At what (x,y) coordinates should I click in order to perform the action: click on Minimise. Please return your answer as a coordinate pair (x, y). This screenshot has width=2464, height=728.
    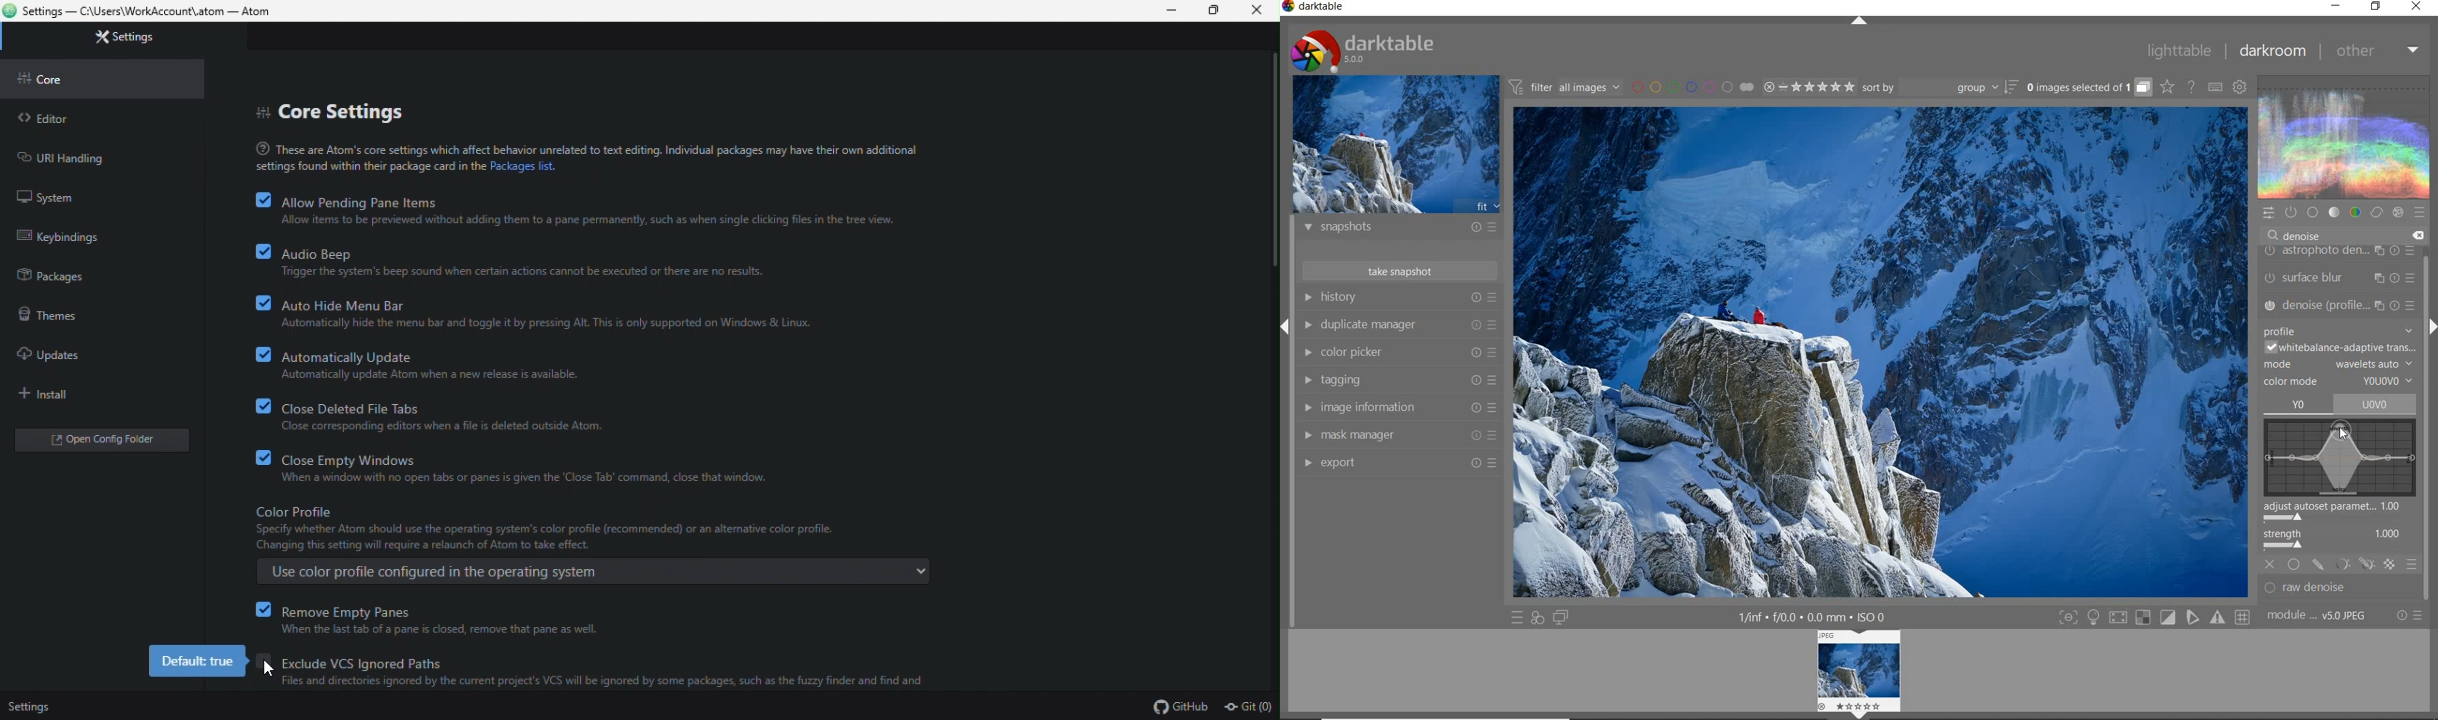
    Looking at the image, I should click on (1175, 12).